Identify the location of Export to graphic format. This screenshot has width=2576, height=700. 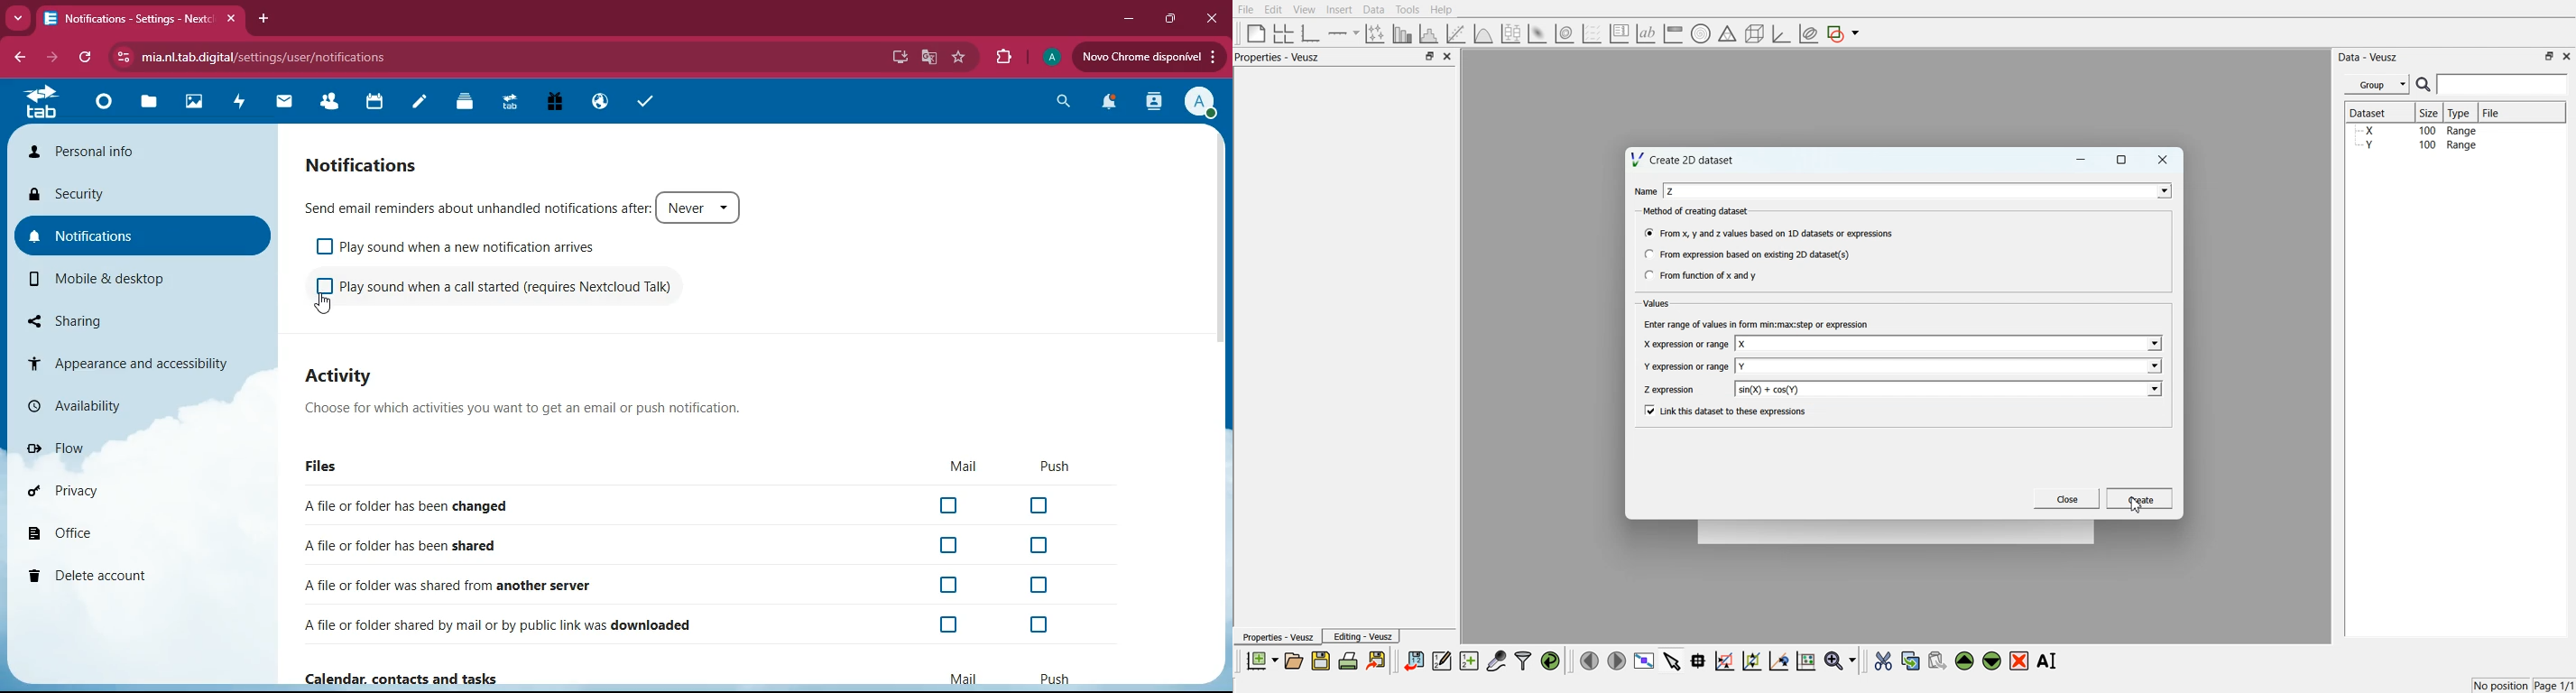
(1377, 660).